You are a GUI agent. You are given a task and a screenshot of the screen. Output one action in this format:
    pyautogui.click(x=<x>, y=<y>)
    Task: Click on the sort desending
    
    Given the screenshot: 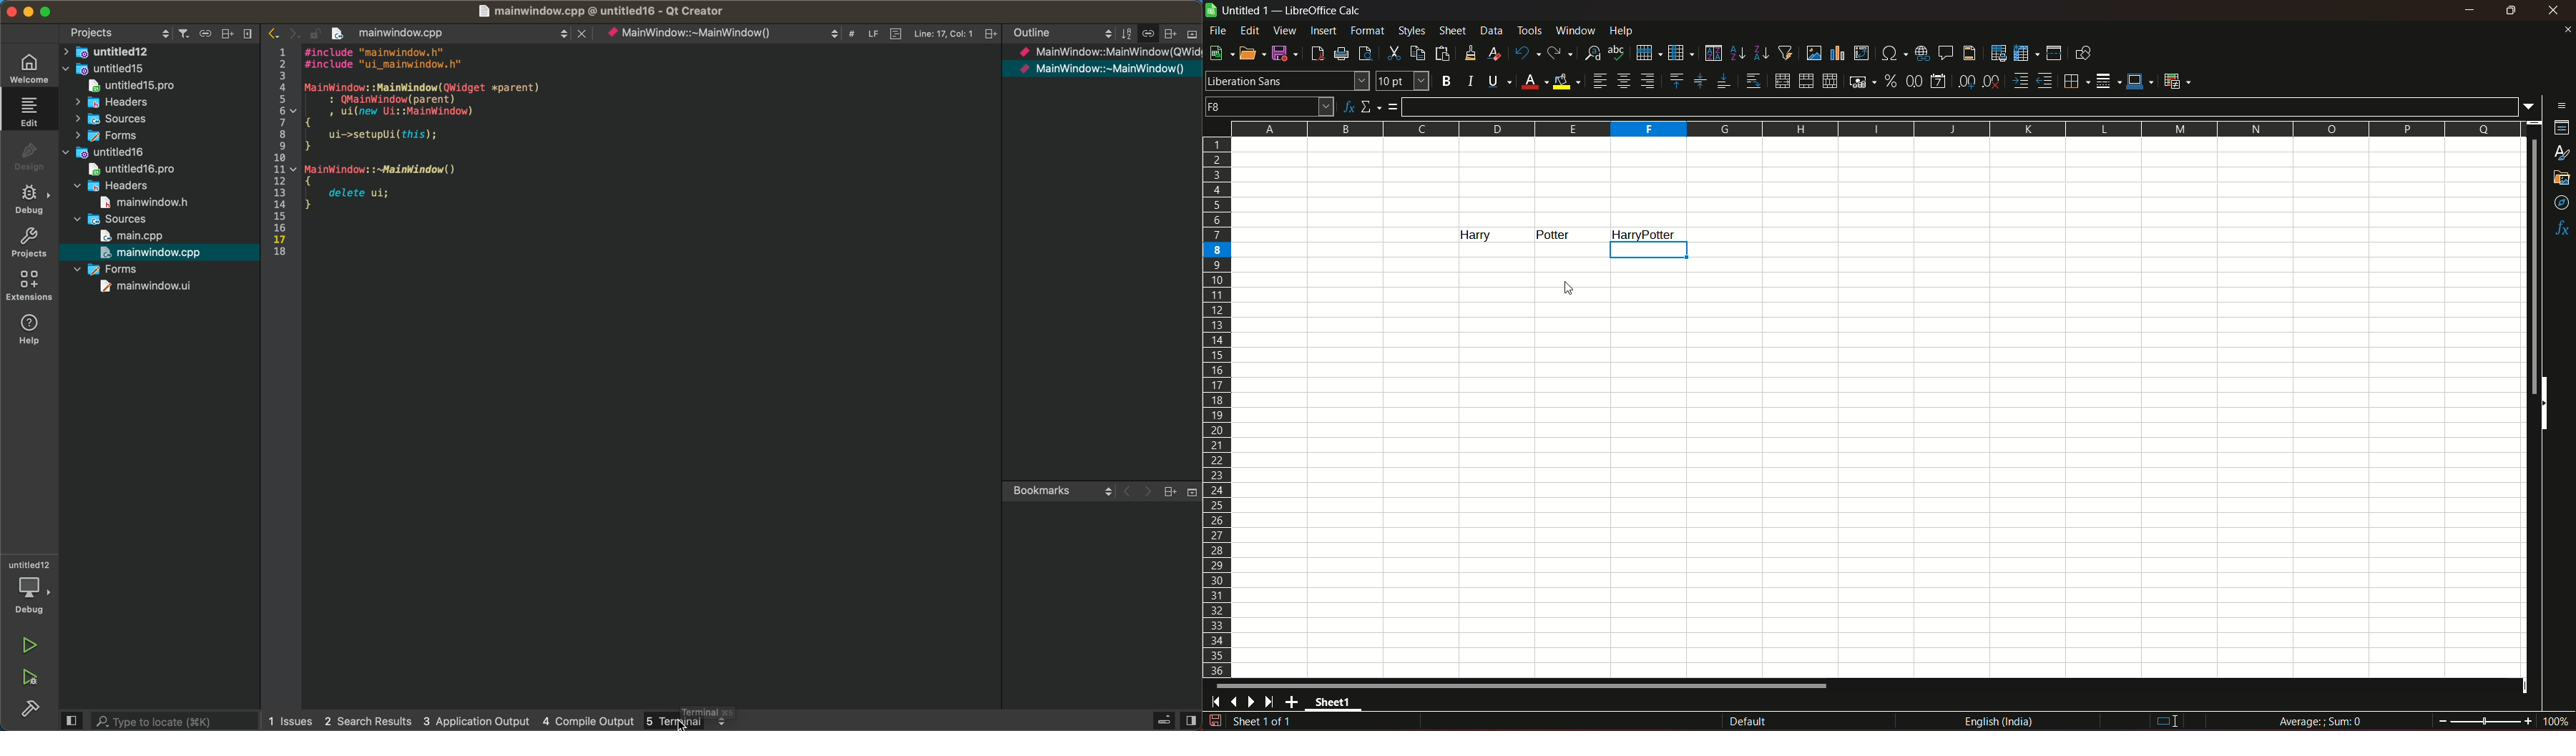 What is the action you would take?
    pyautogui.click(x=1762, y=52)
    